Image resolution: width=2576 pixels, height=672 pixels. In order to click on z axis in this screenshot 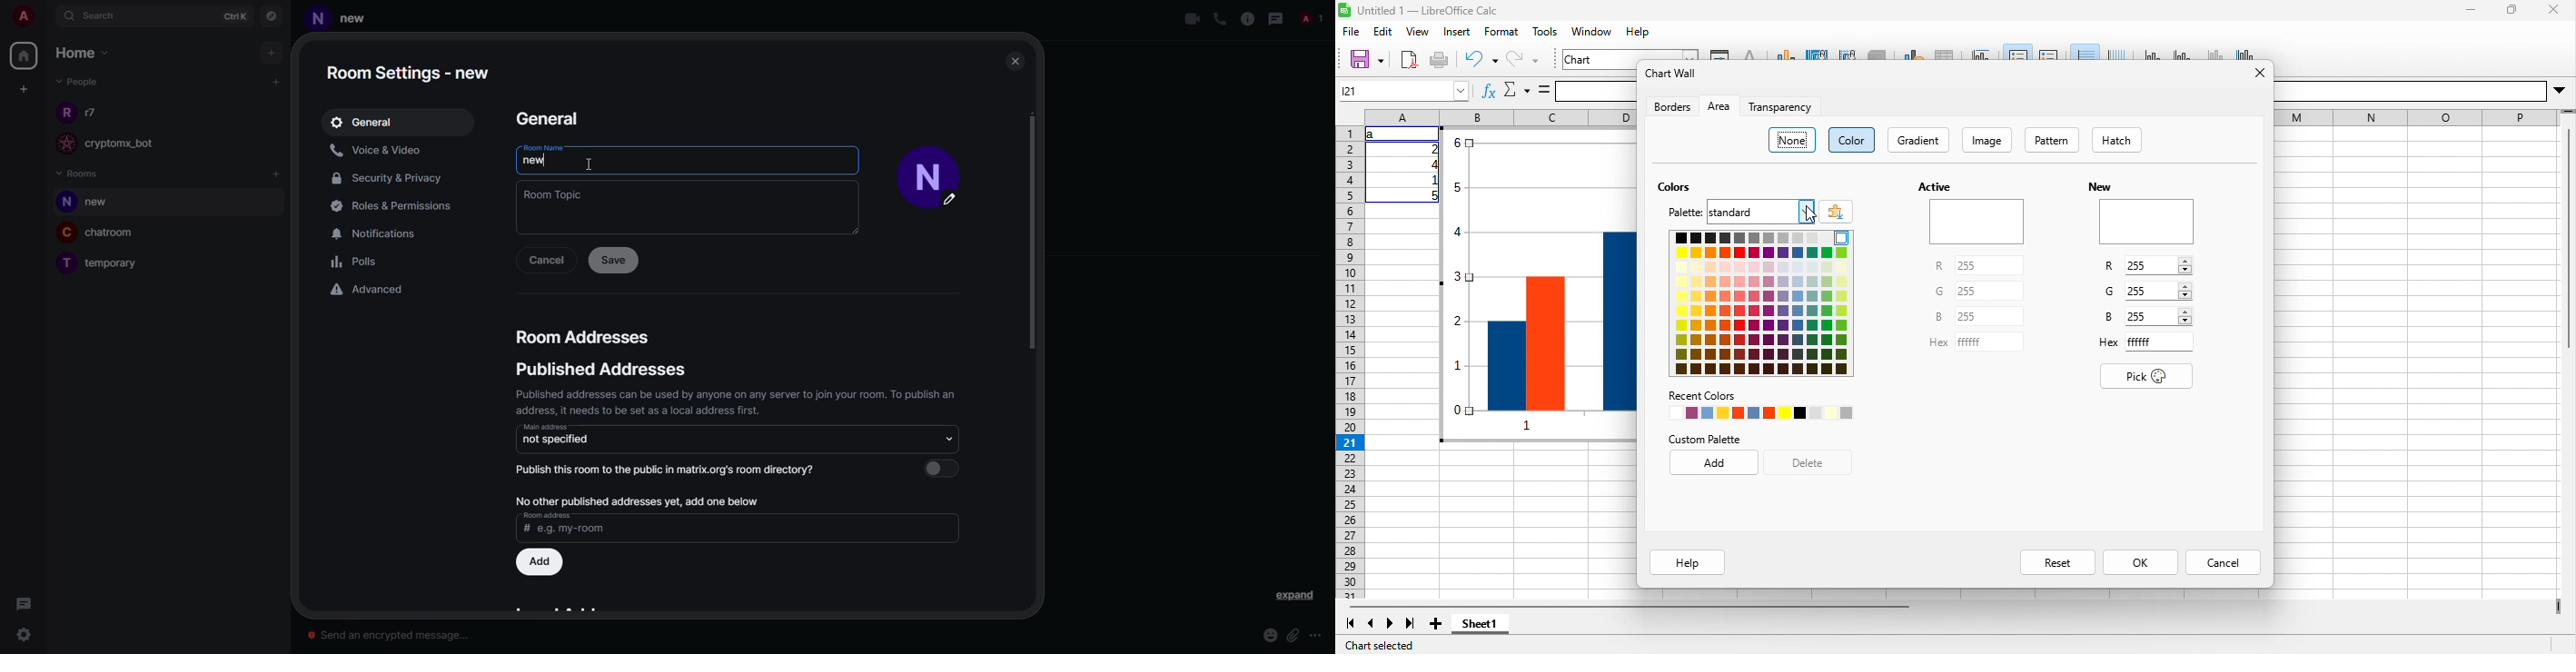, I will do `click(2214, 53)`.